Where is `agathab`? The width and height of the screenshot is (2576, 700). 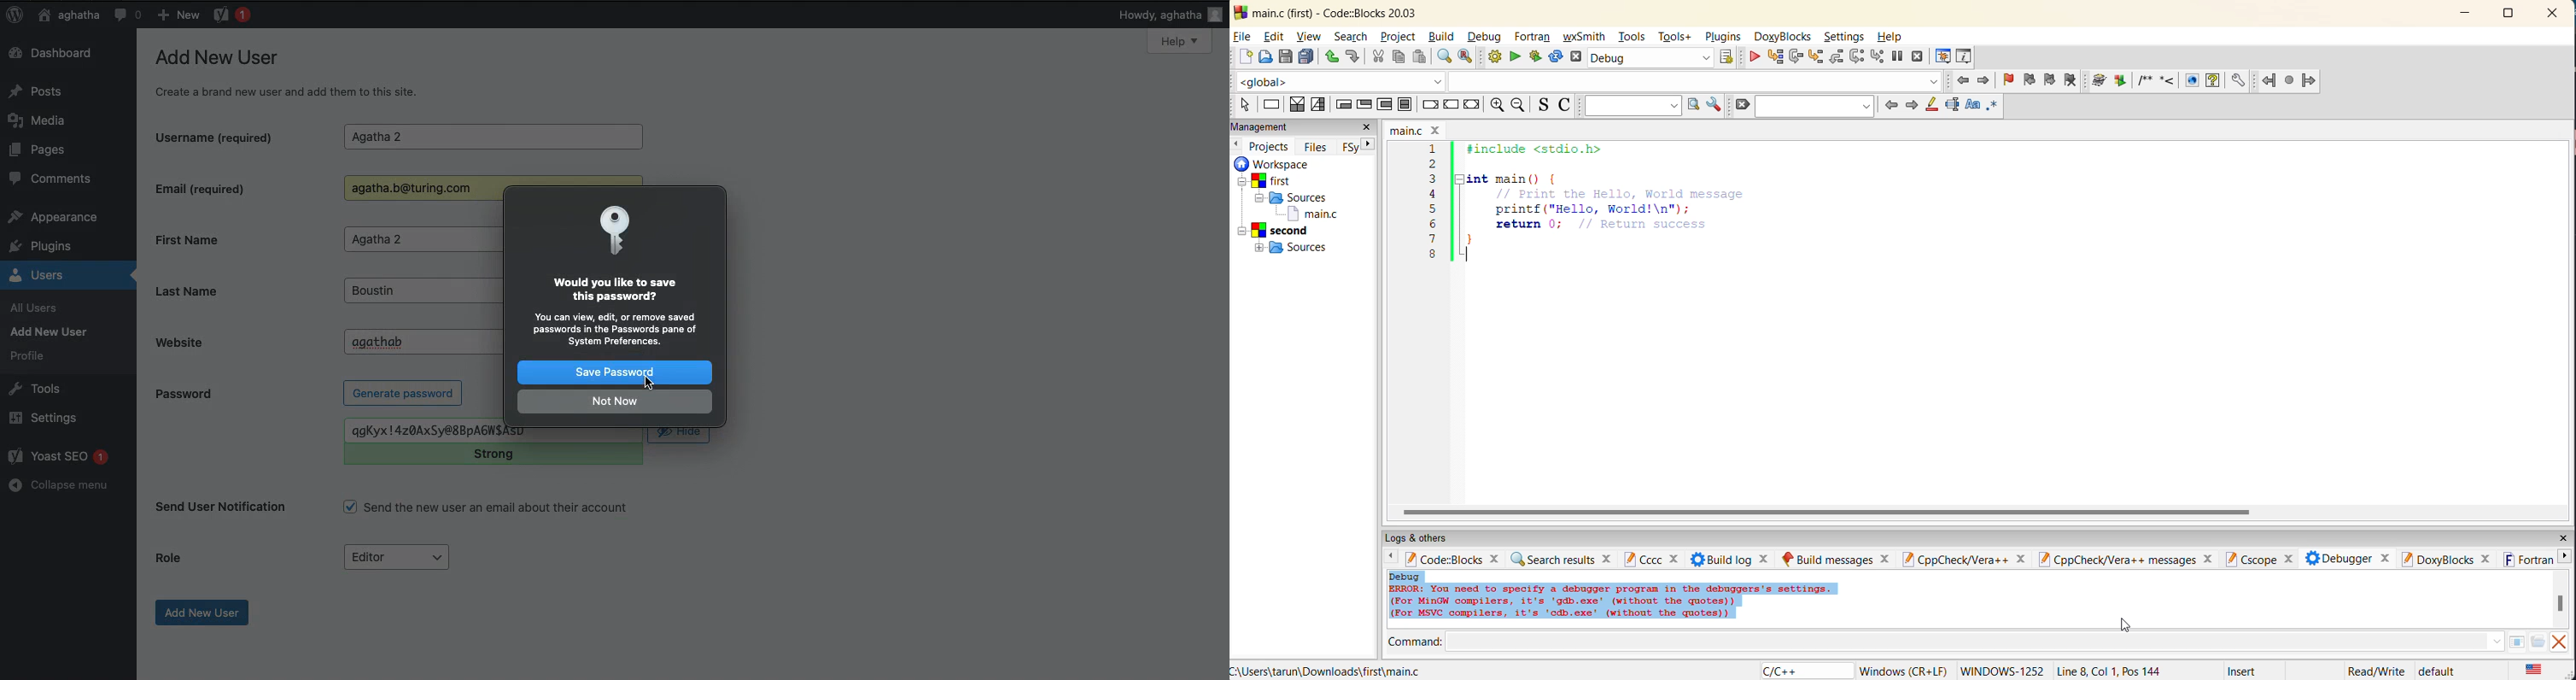
agathab is located at coordinates (424, 339).